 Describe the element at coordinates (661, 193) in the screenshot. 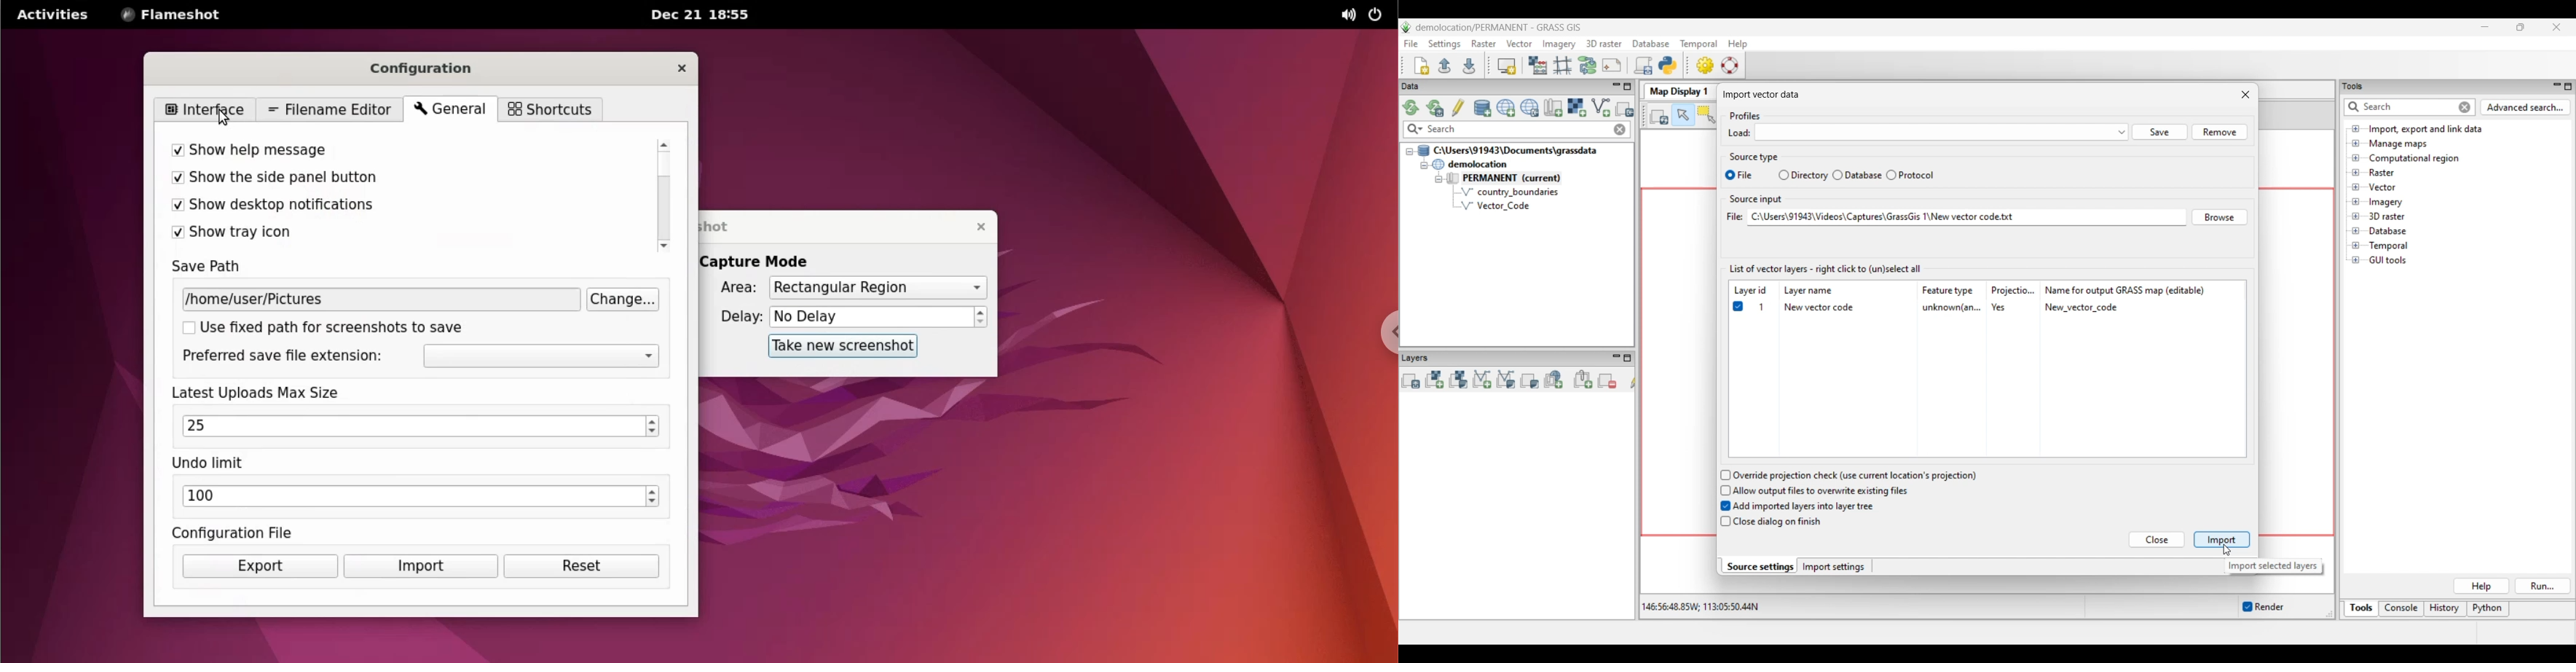

I see `scroll bar` at that location.